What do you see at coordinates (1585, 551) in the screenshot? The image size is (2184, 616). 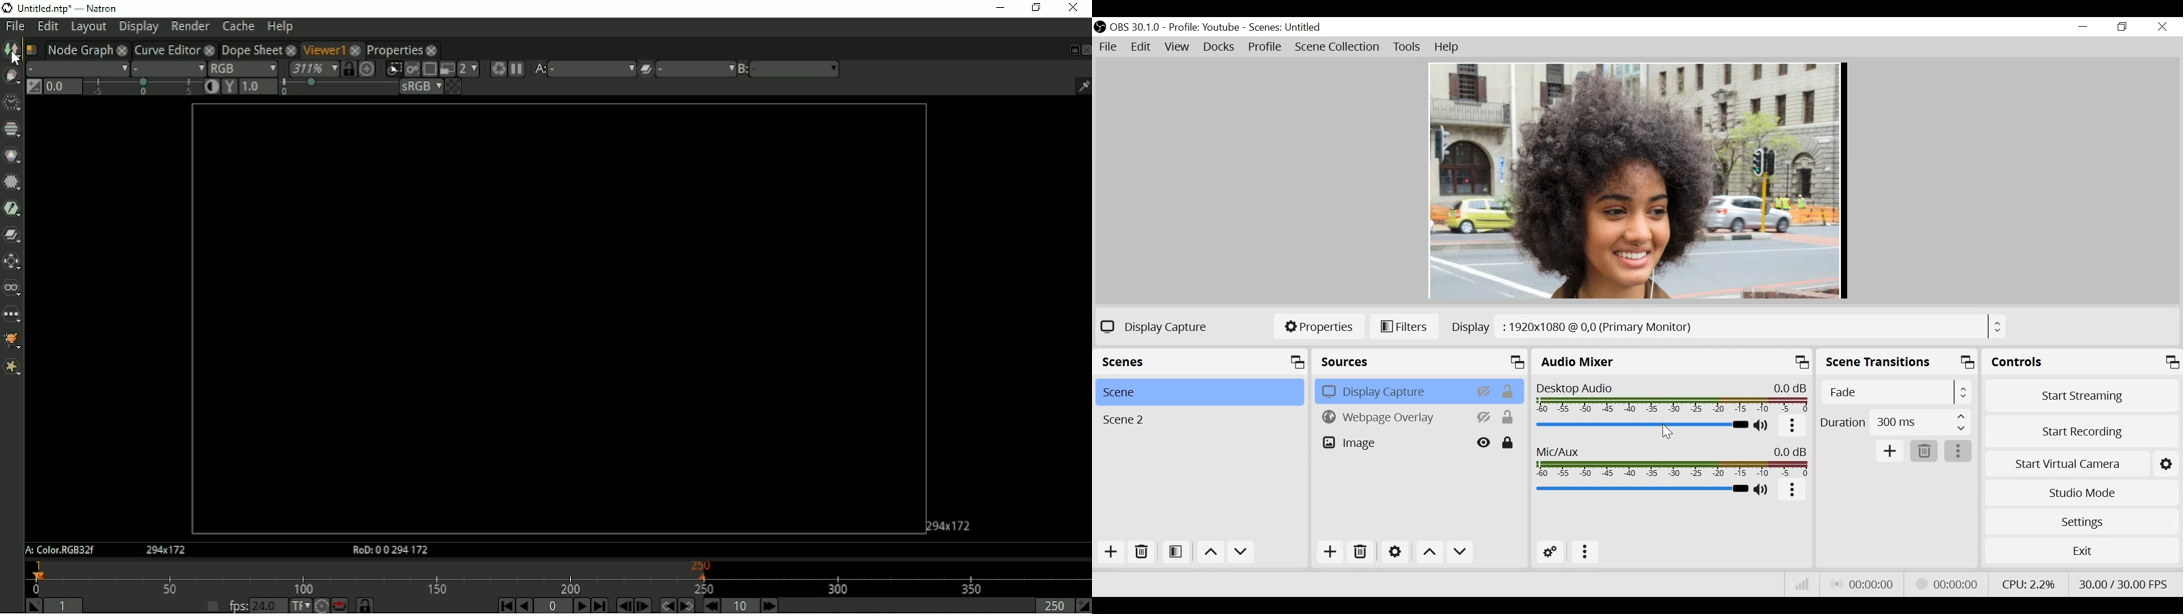 I see `more options` at bounding box center [1585, 551].